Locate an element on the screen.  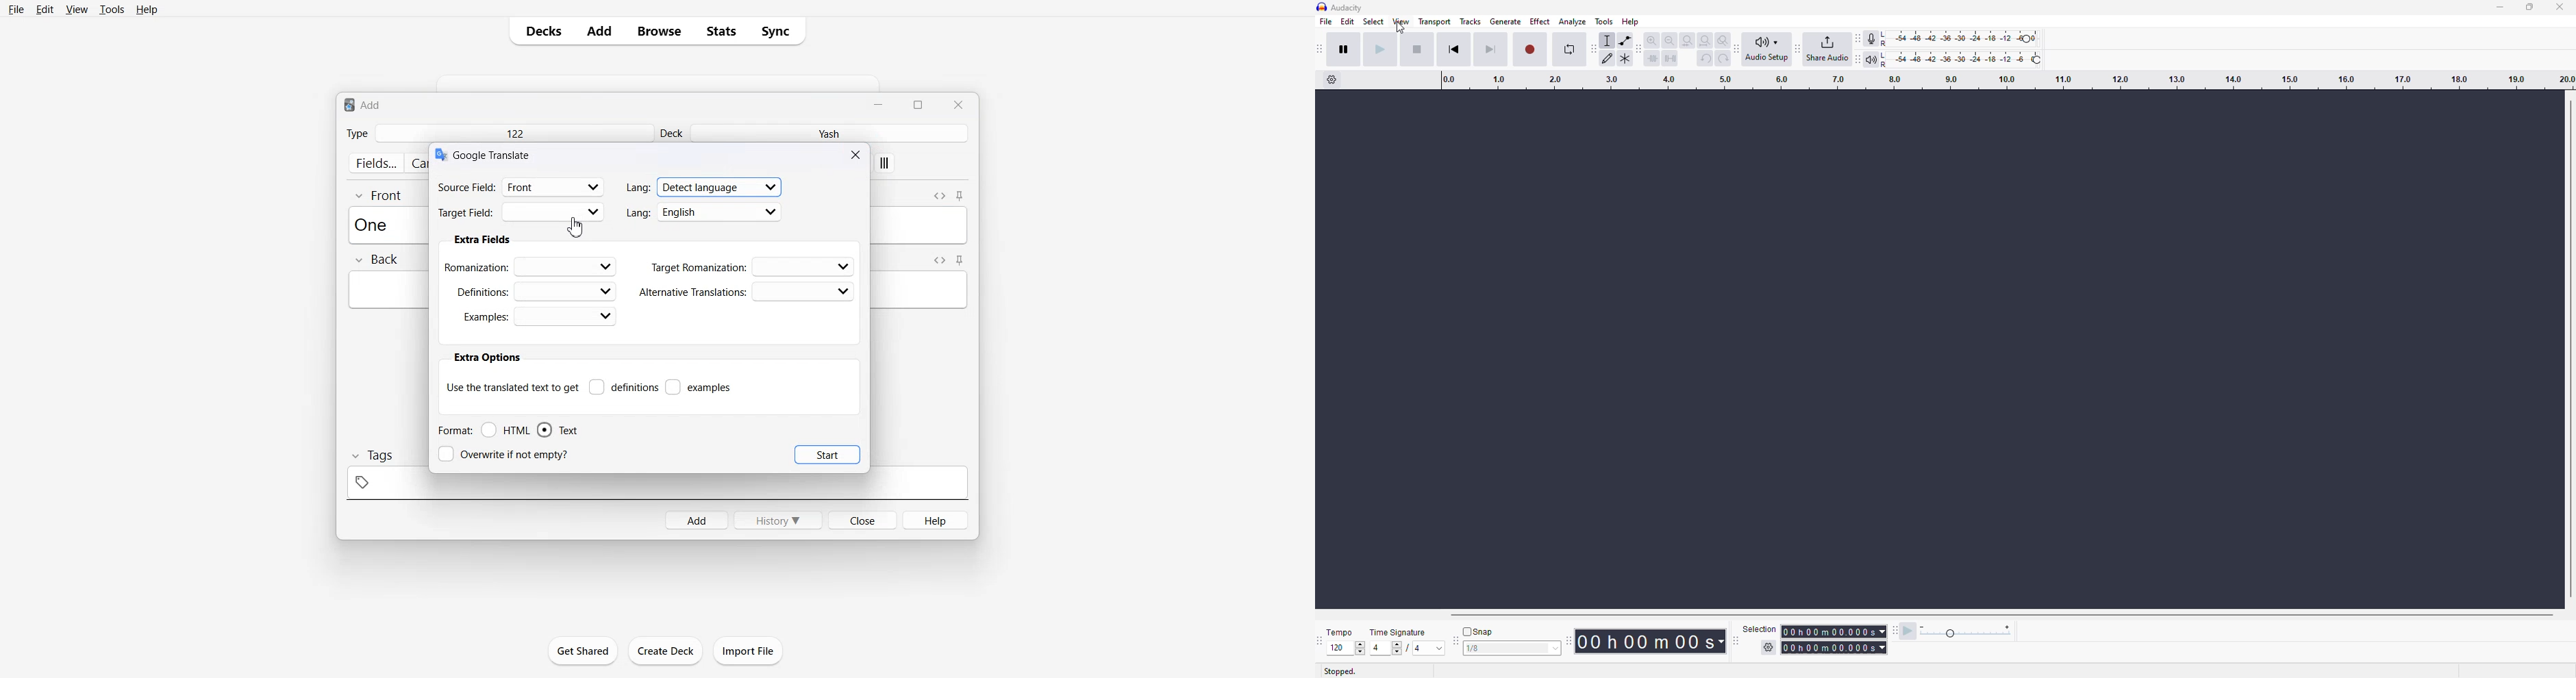
Start is located at coordinates (827, 454).